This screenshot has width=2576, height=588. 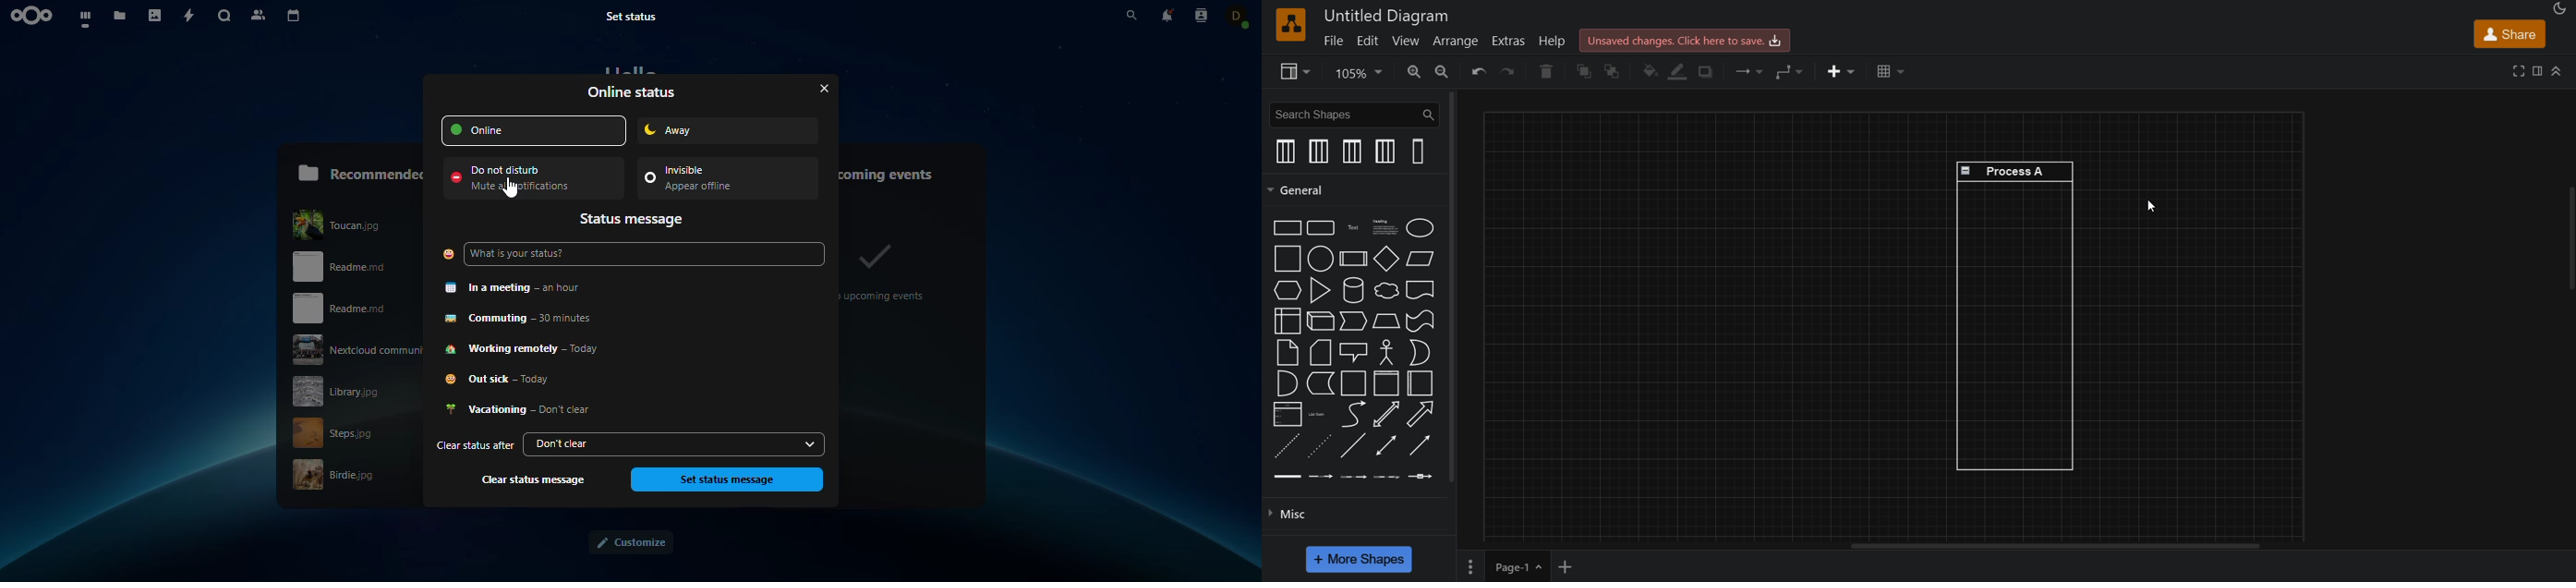 I want to click on readme.rnd, so click(x=348, y=310).